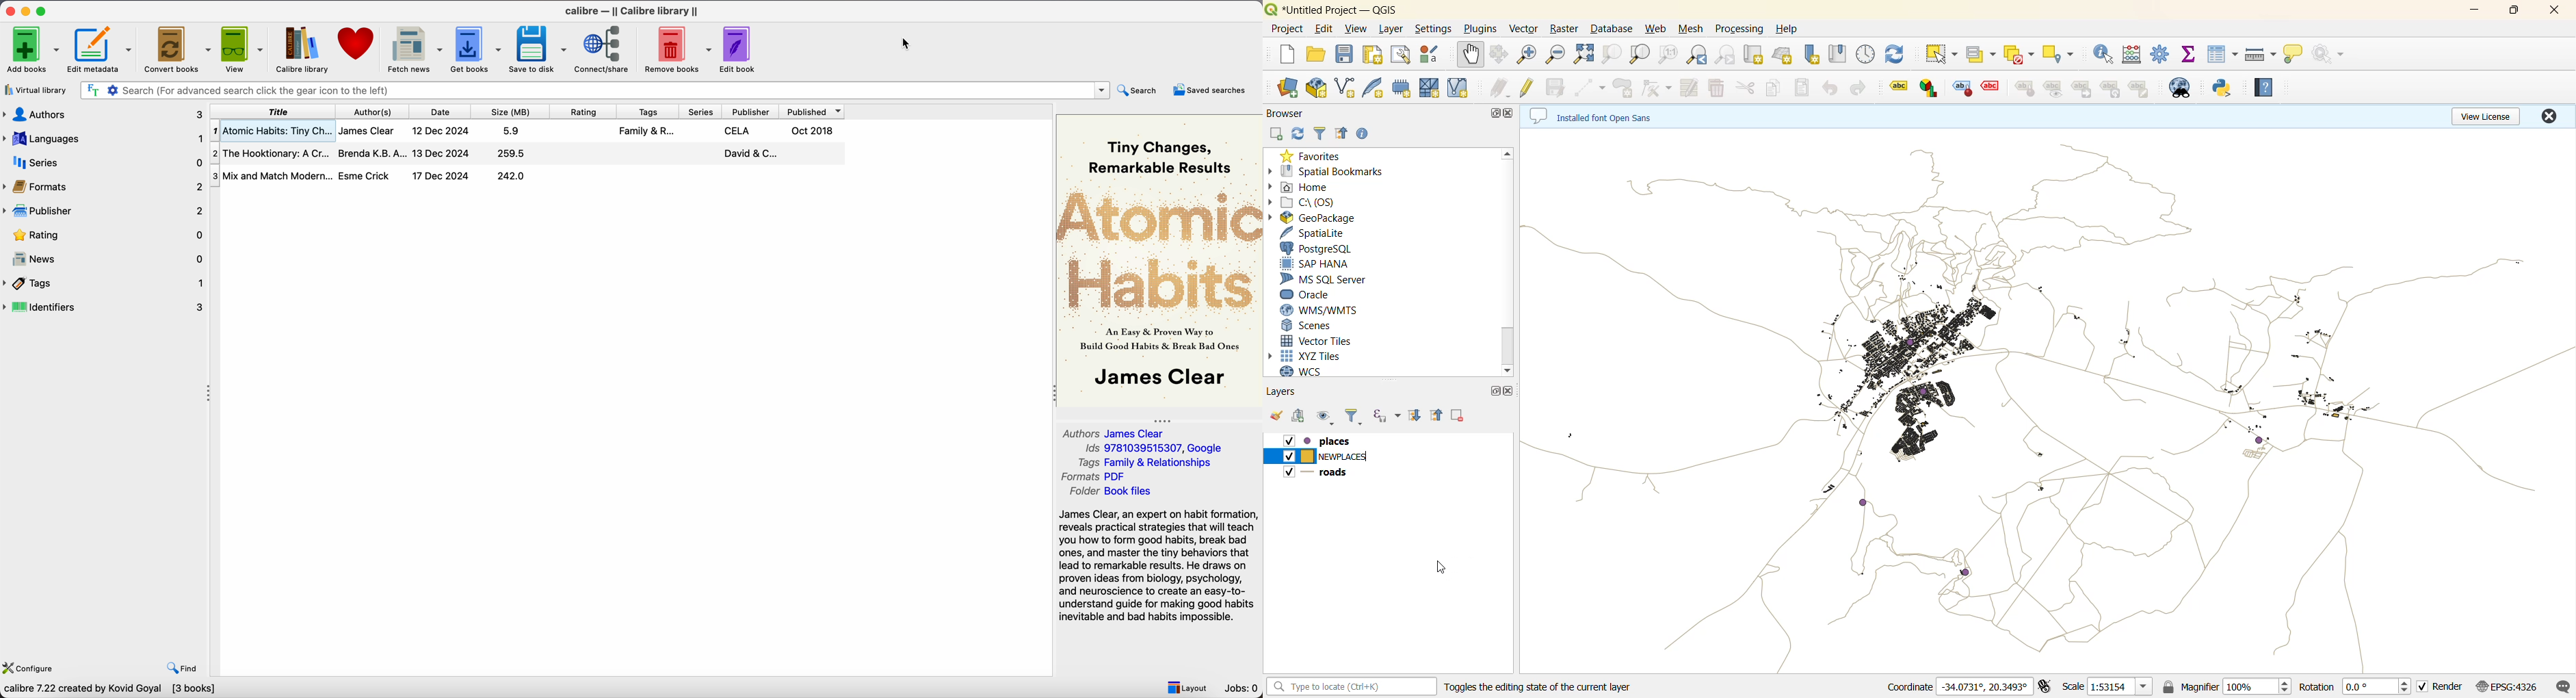 This screenshot has height=700, width=2576. Describe the element at coordinates (1110, 492) in the screenshot. I see `Folder Book files` at that location.